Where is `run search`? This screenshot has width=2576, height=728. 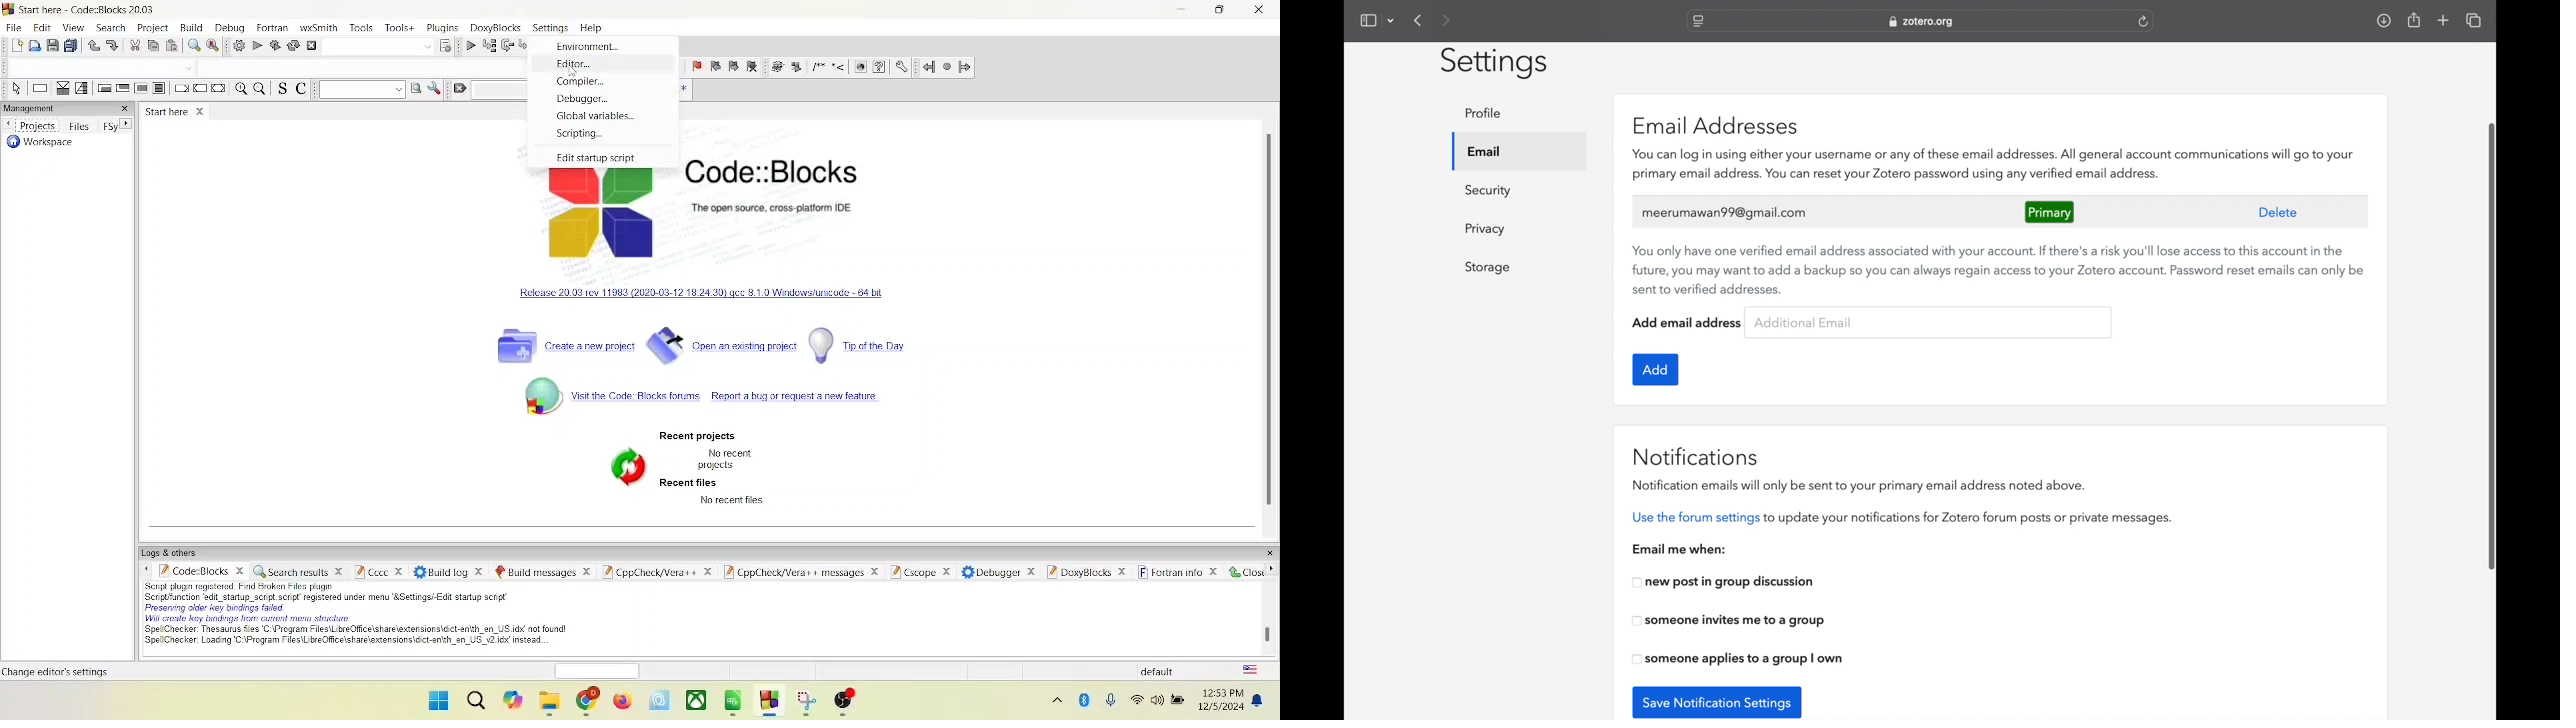
run search is located at coordinates (416, 91).